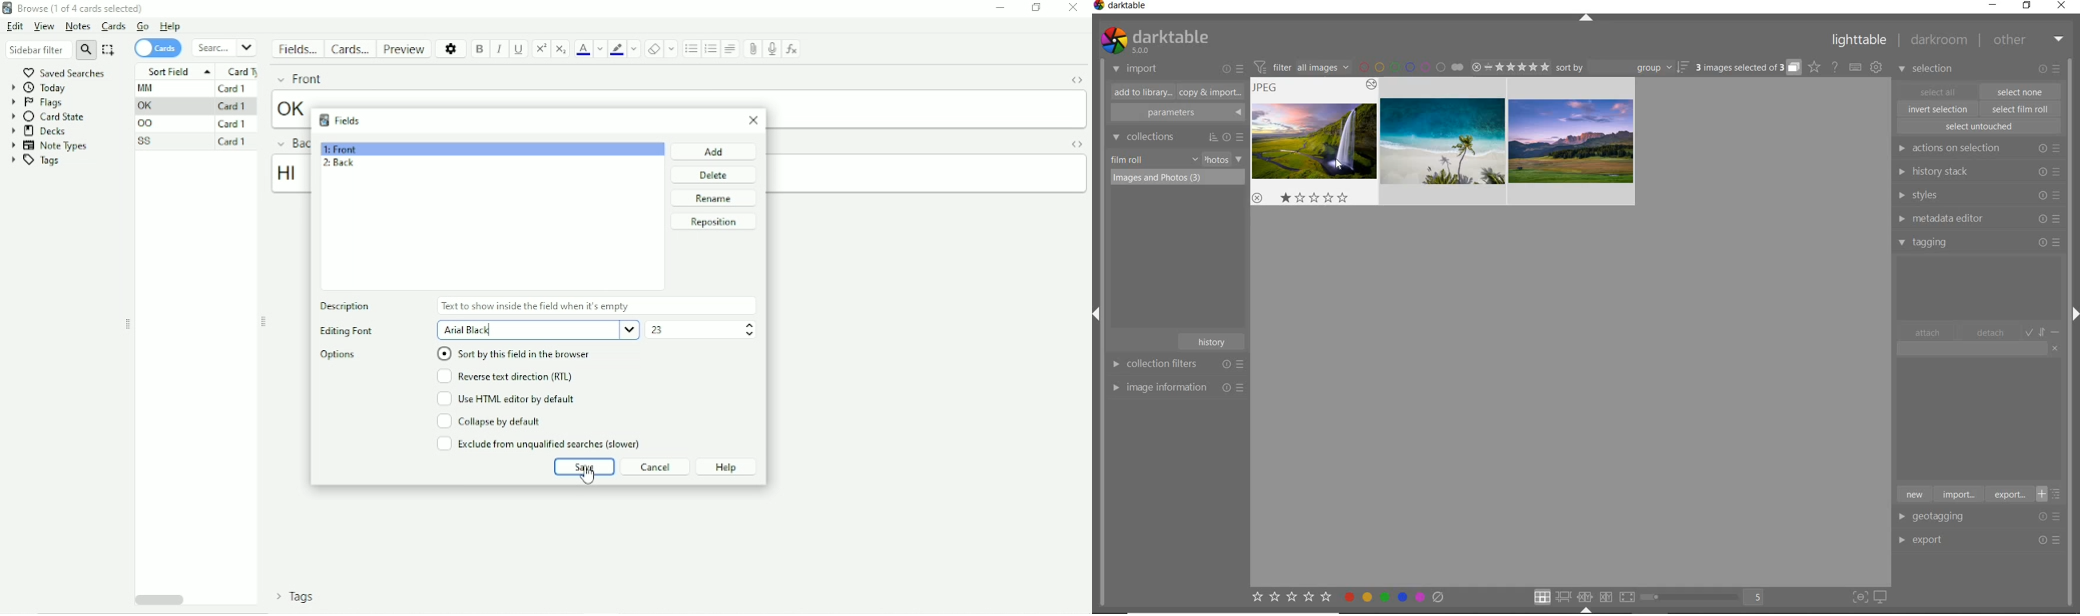  Describe the element at coordinates (654, 48) in the screenshot. I see `Remove formatting` at that location.